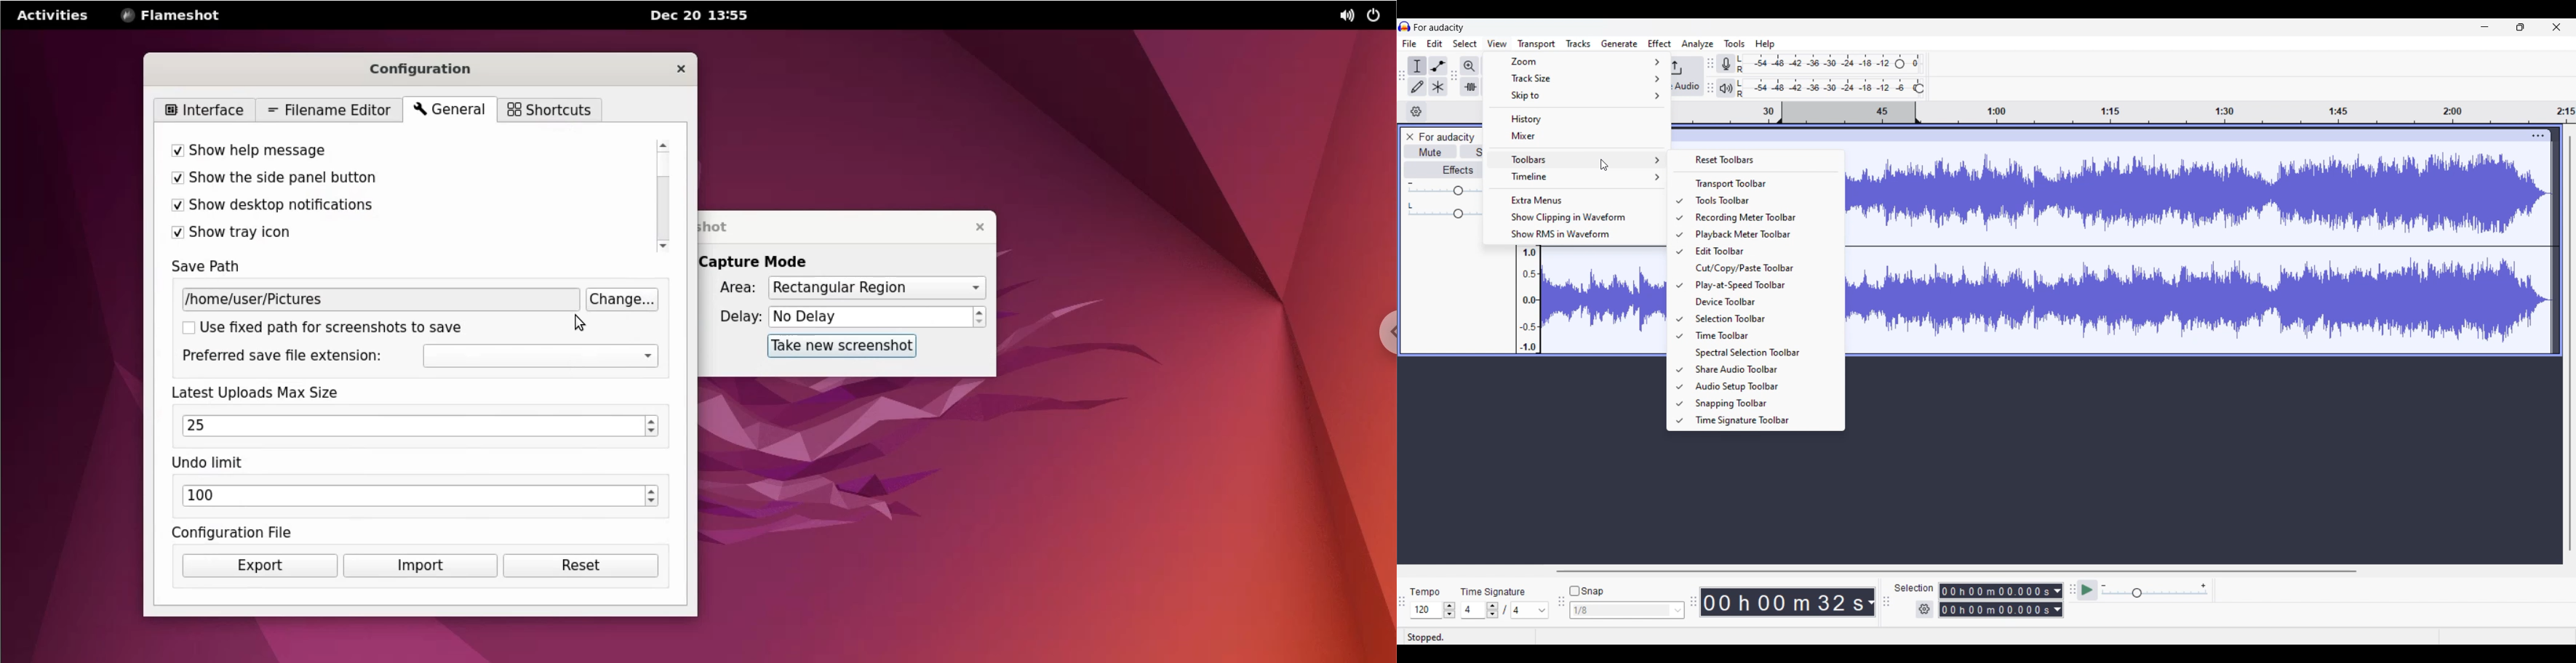  I want to click on Selection duration tracker, so click(1996, 610).